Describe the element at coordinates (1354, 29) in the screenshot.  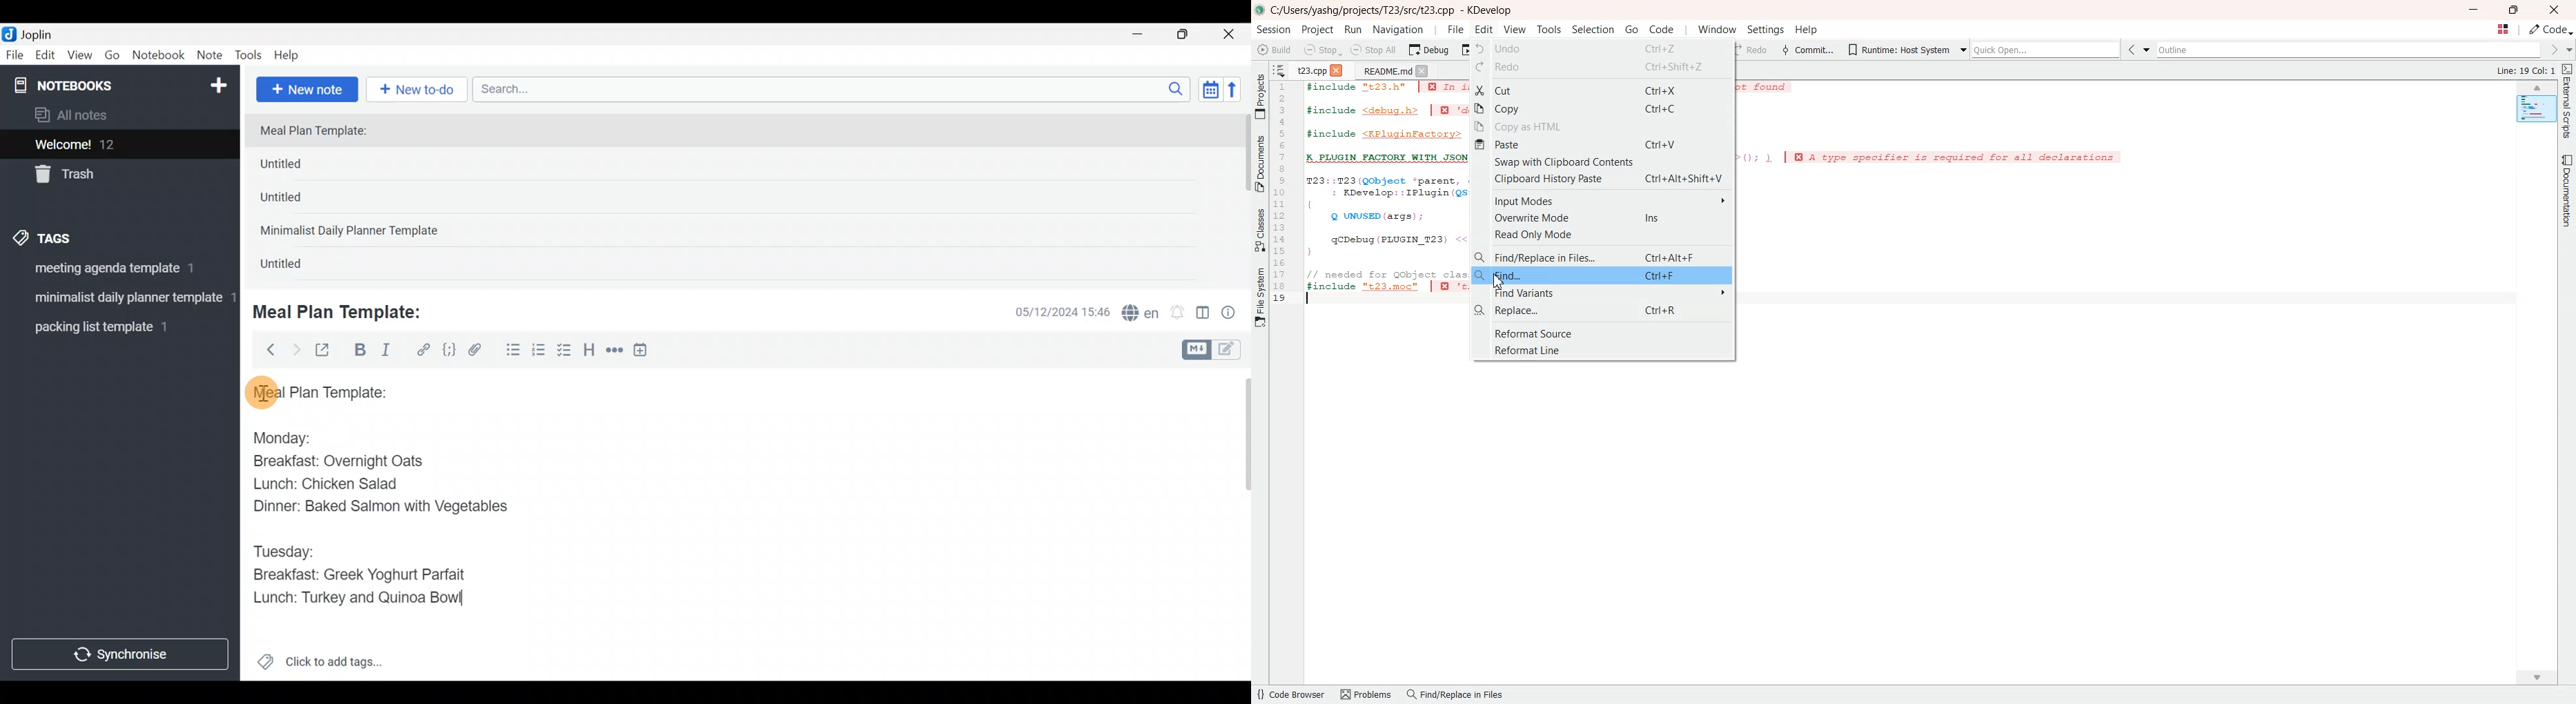
I see `Run` at that location.